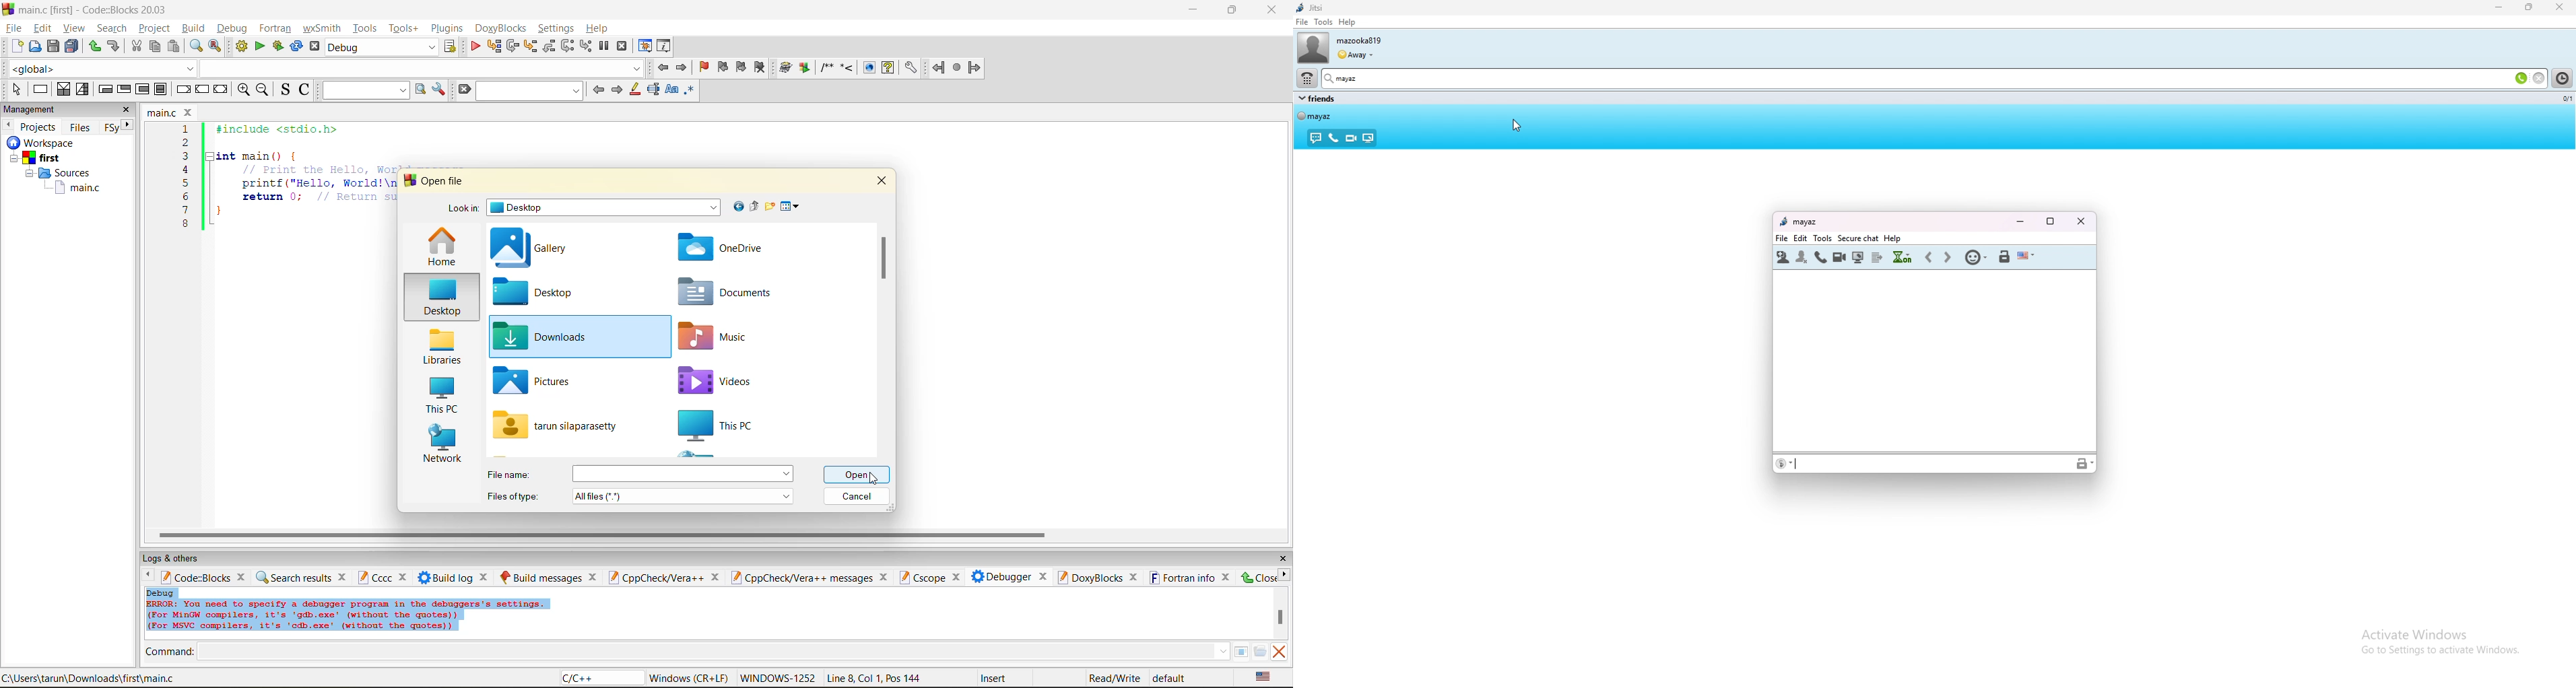 The height and width of the screenshot is (700, 2576). Describe the element at coordinates (323, 28) in the screenshot. I see `wxsmith` at that location.